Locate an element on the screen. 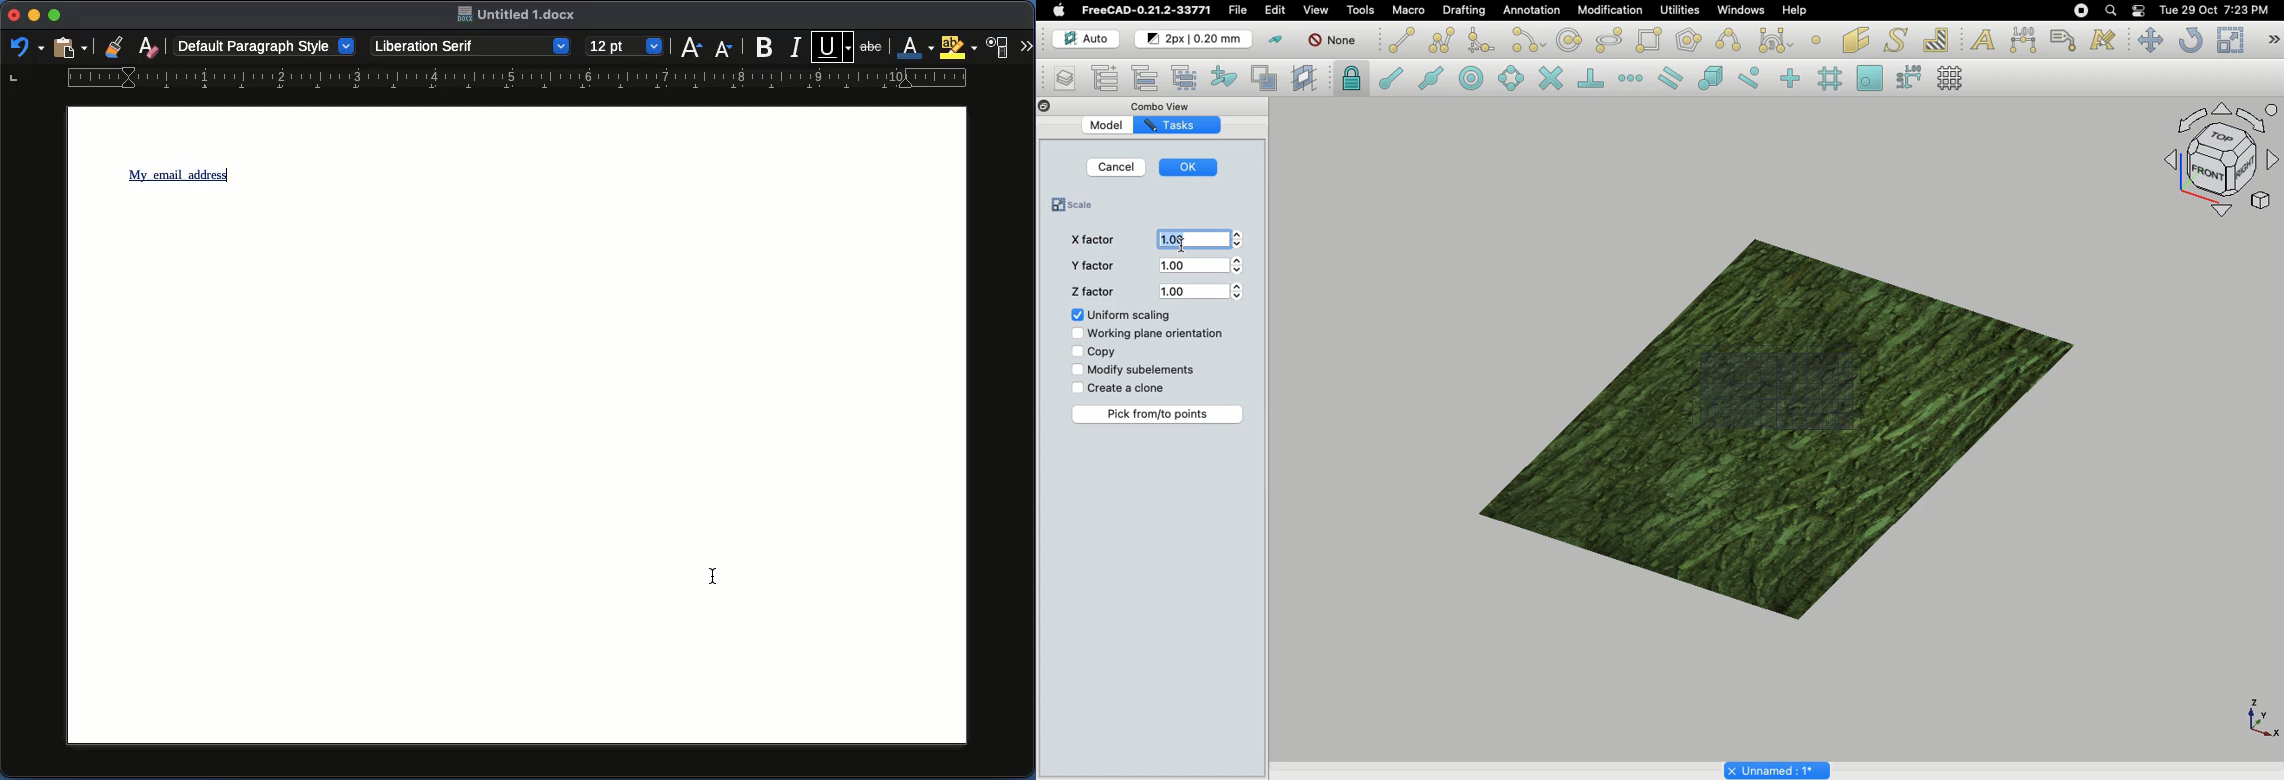 The height and width of the screenshot is (784, 2296). Recording is located at coordinates (2080, 10).